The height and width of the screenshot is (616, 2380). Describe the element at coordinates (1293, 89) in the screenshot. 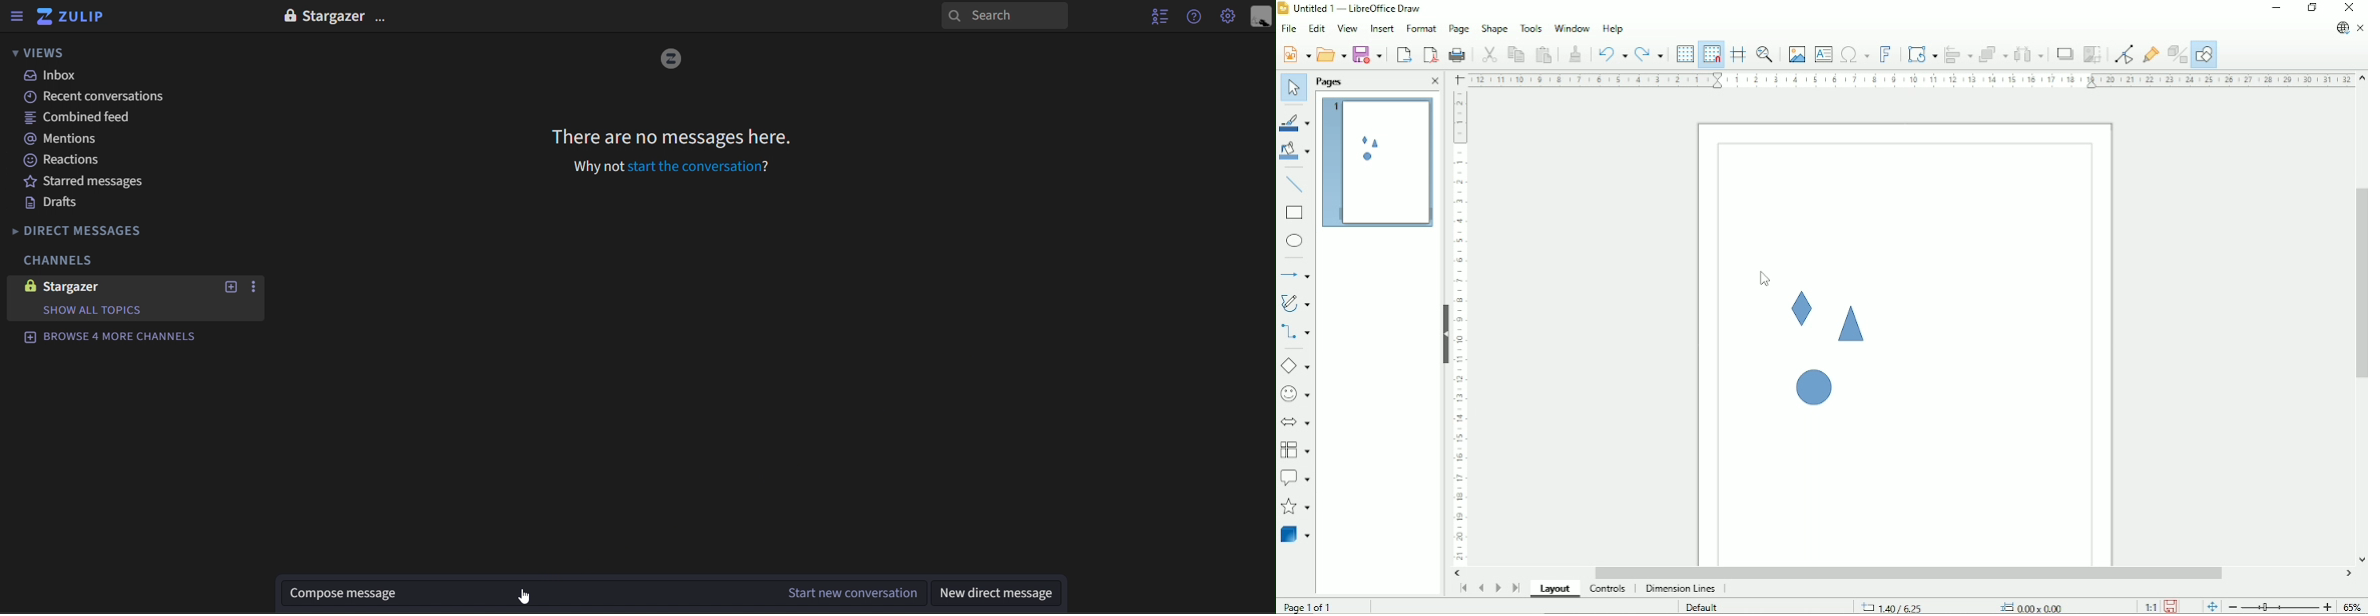

I see `Select` at that location.